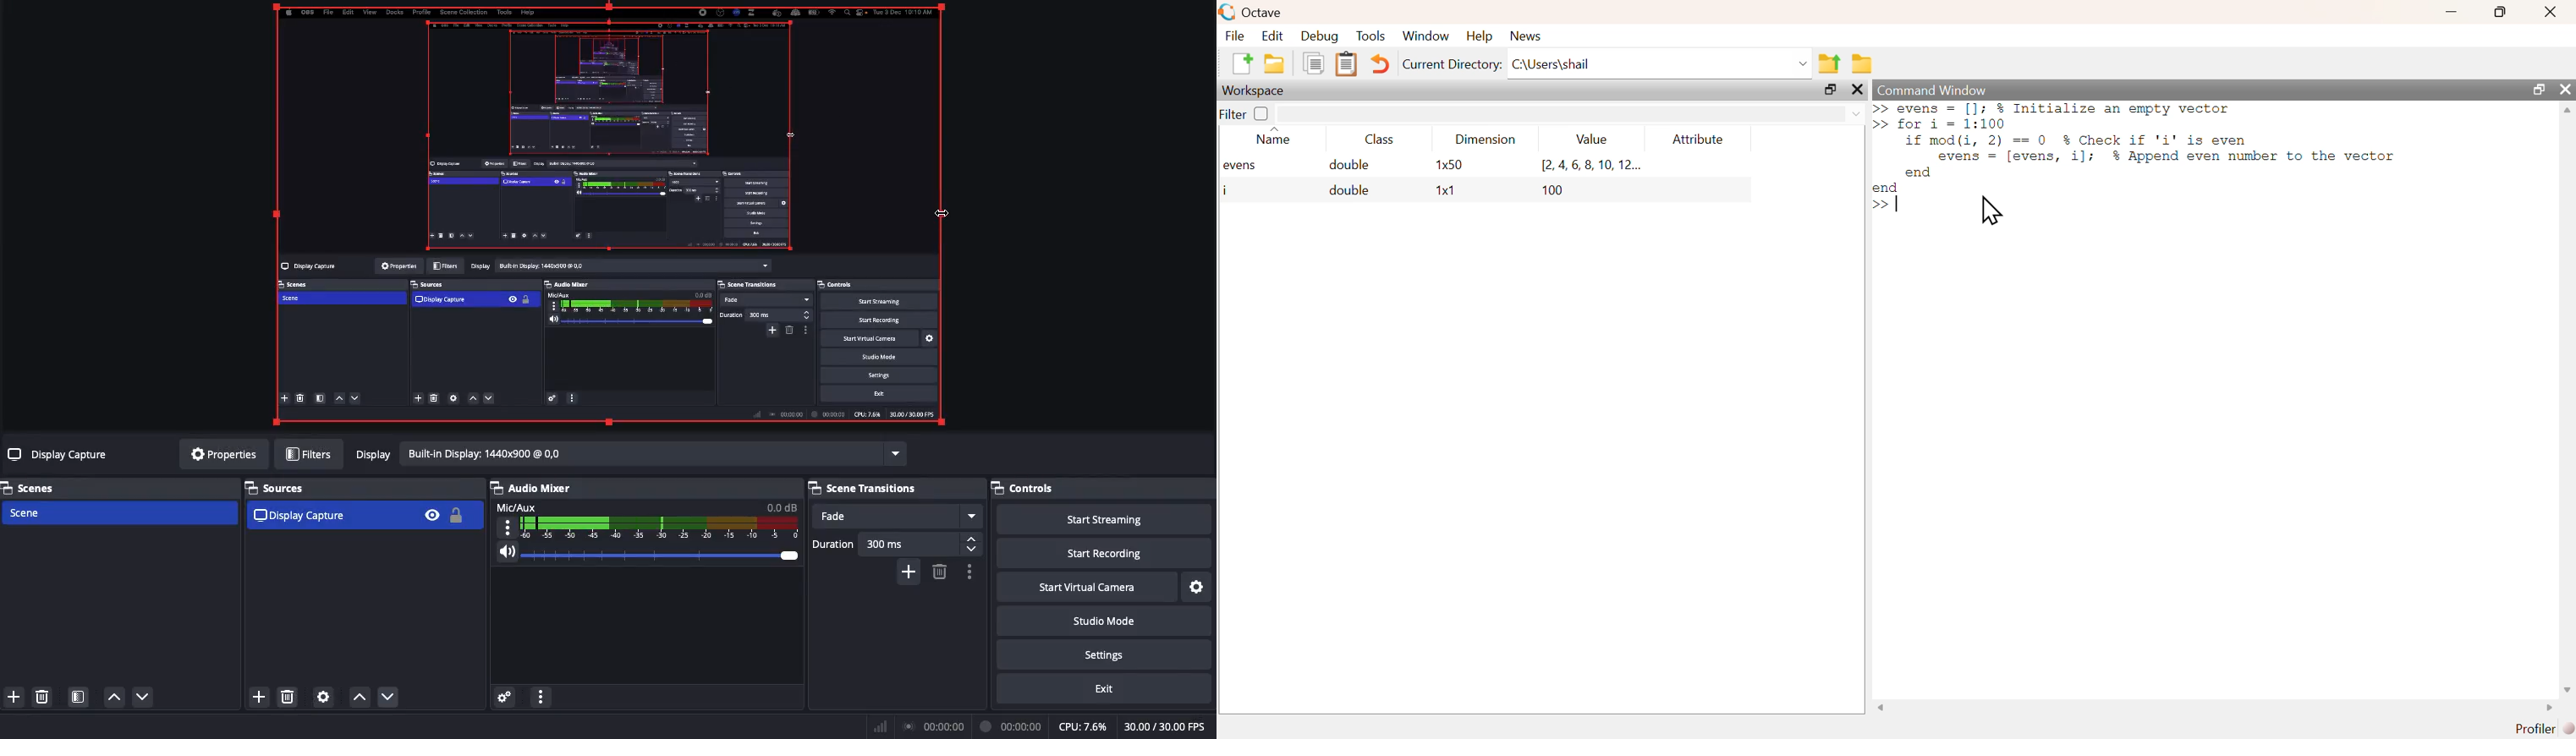 This screenshot has height=756, width=2576. I want to click on Volume, so click(643, 556).